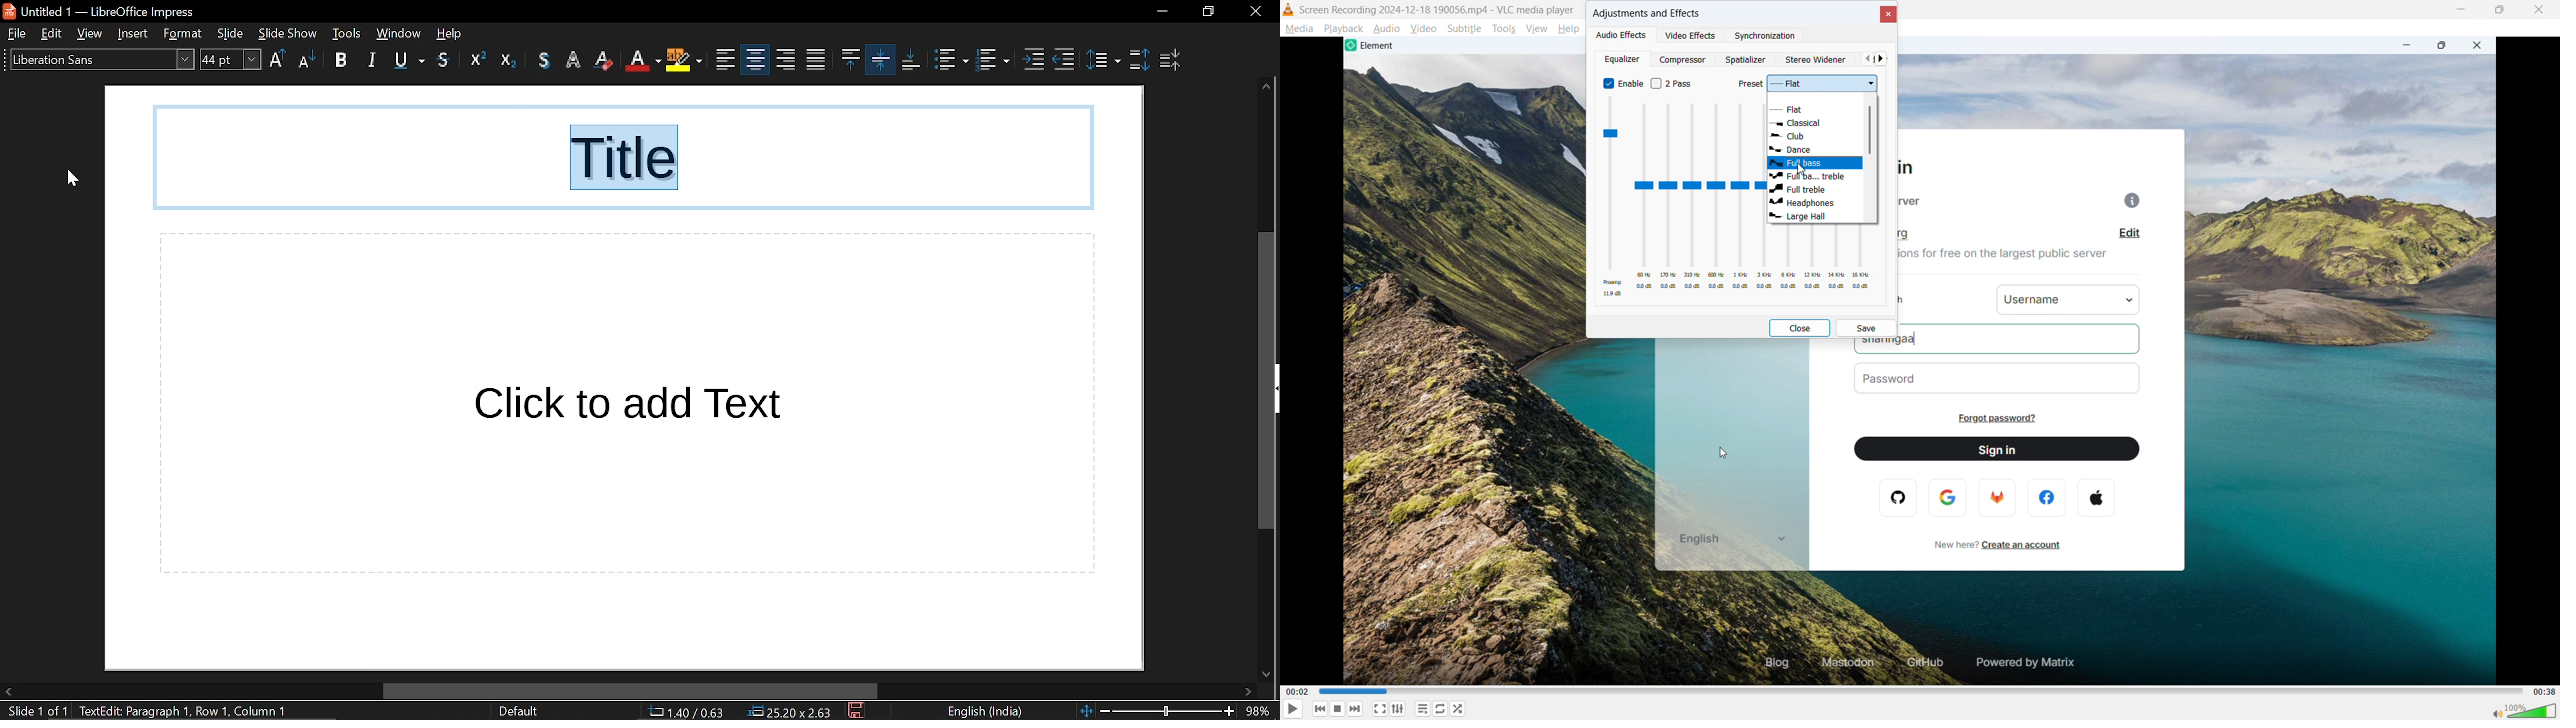 This screenshot has width=2576, height=728. I want to click on zoom in, so click(1229, 712).